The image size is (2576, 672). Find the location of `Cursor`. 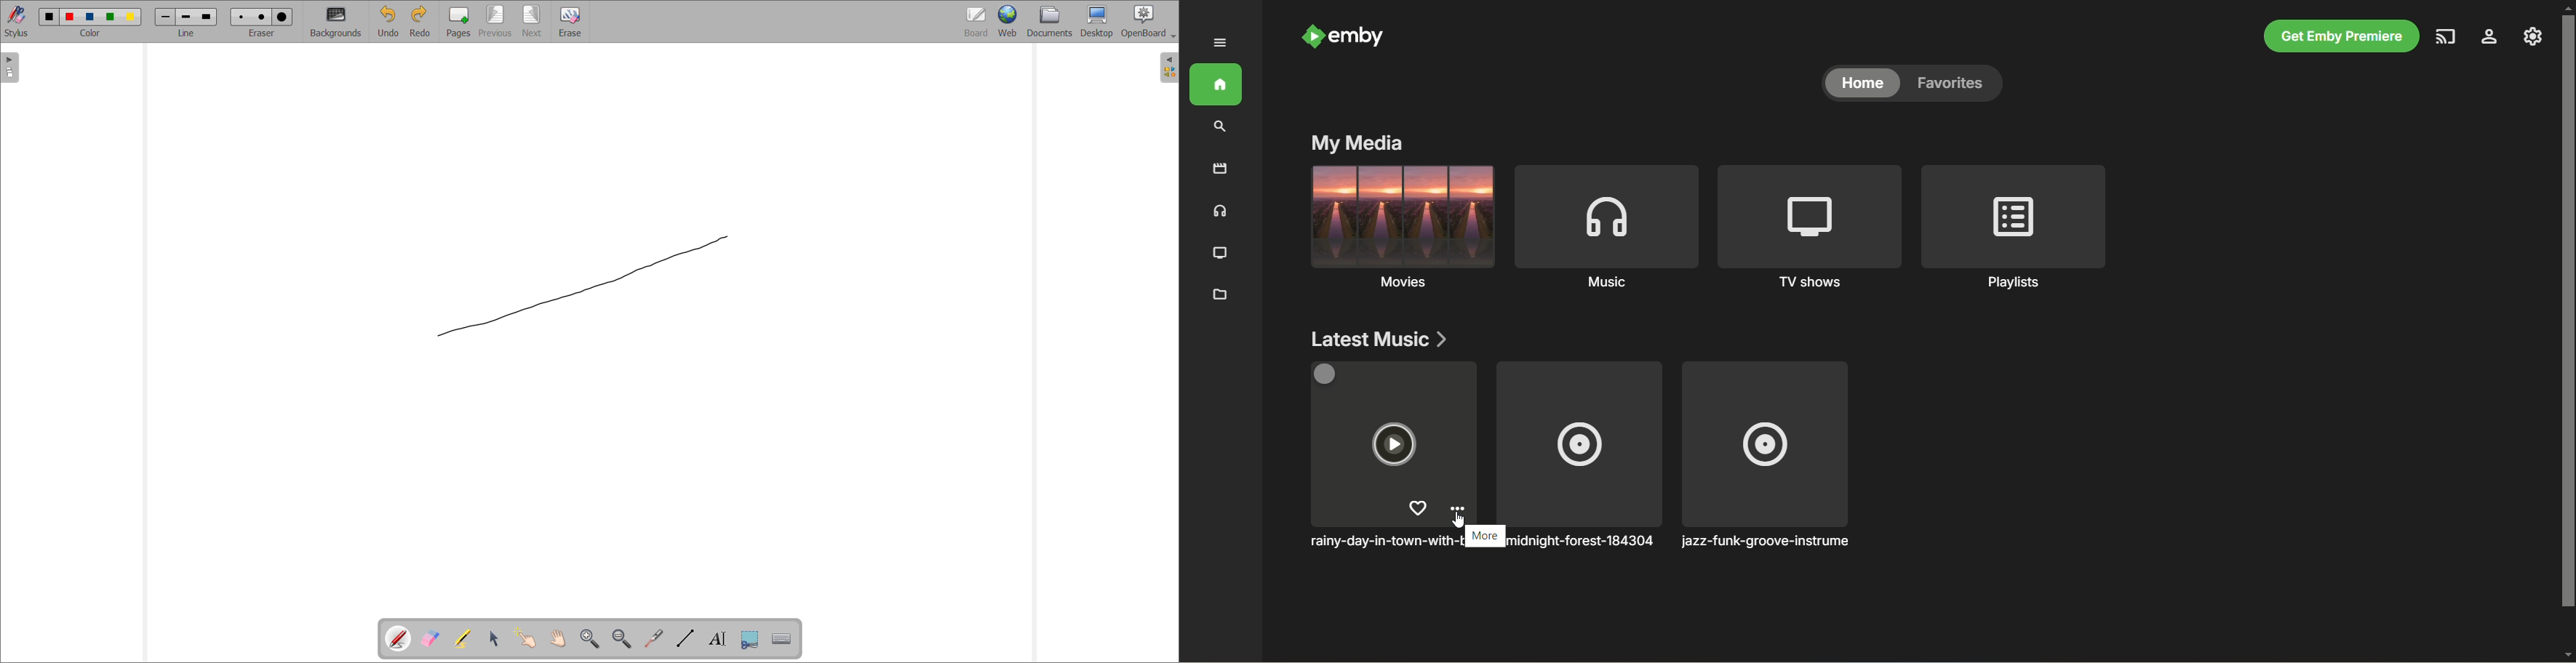

Cursor is located at coordinates (1458, 520).